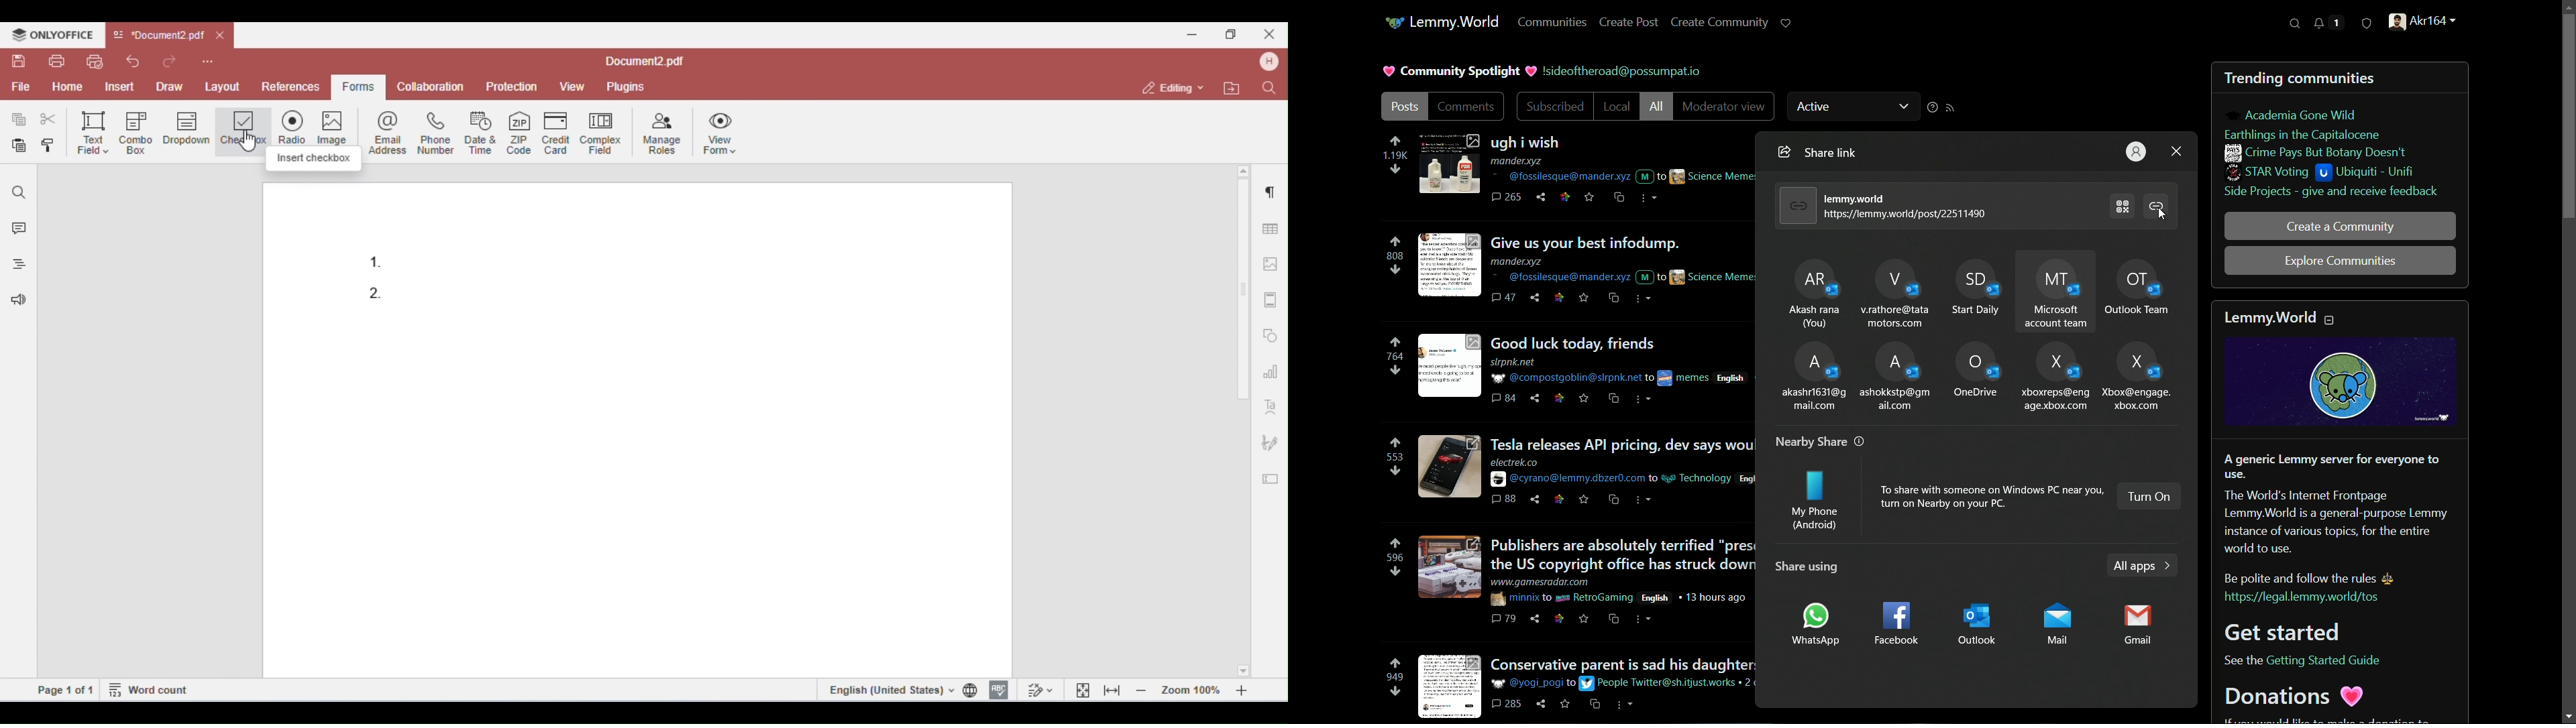 Image resolution: width=2576 pixels, height=728 pixels. I want to click on retrogaming, so click(1595, 599).